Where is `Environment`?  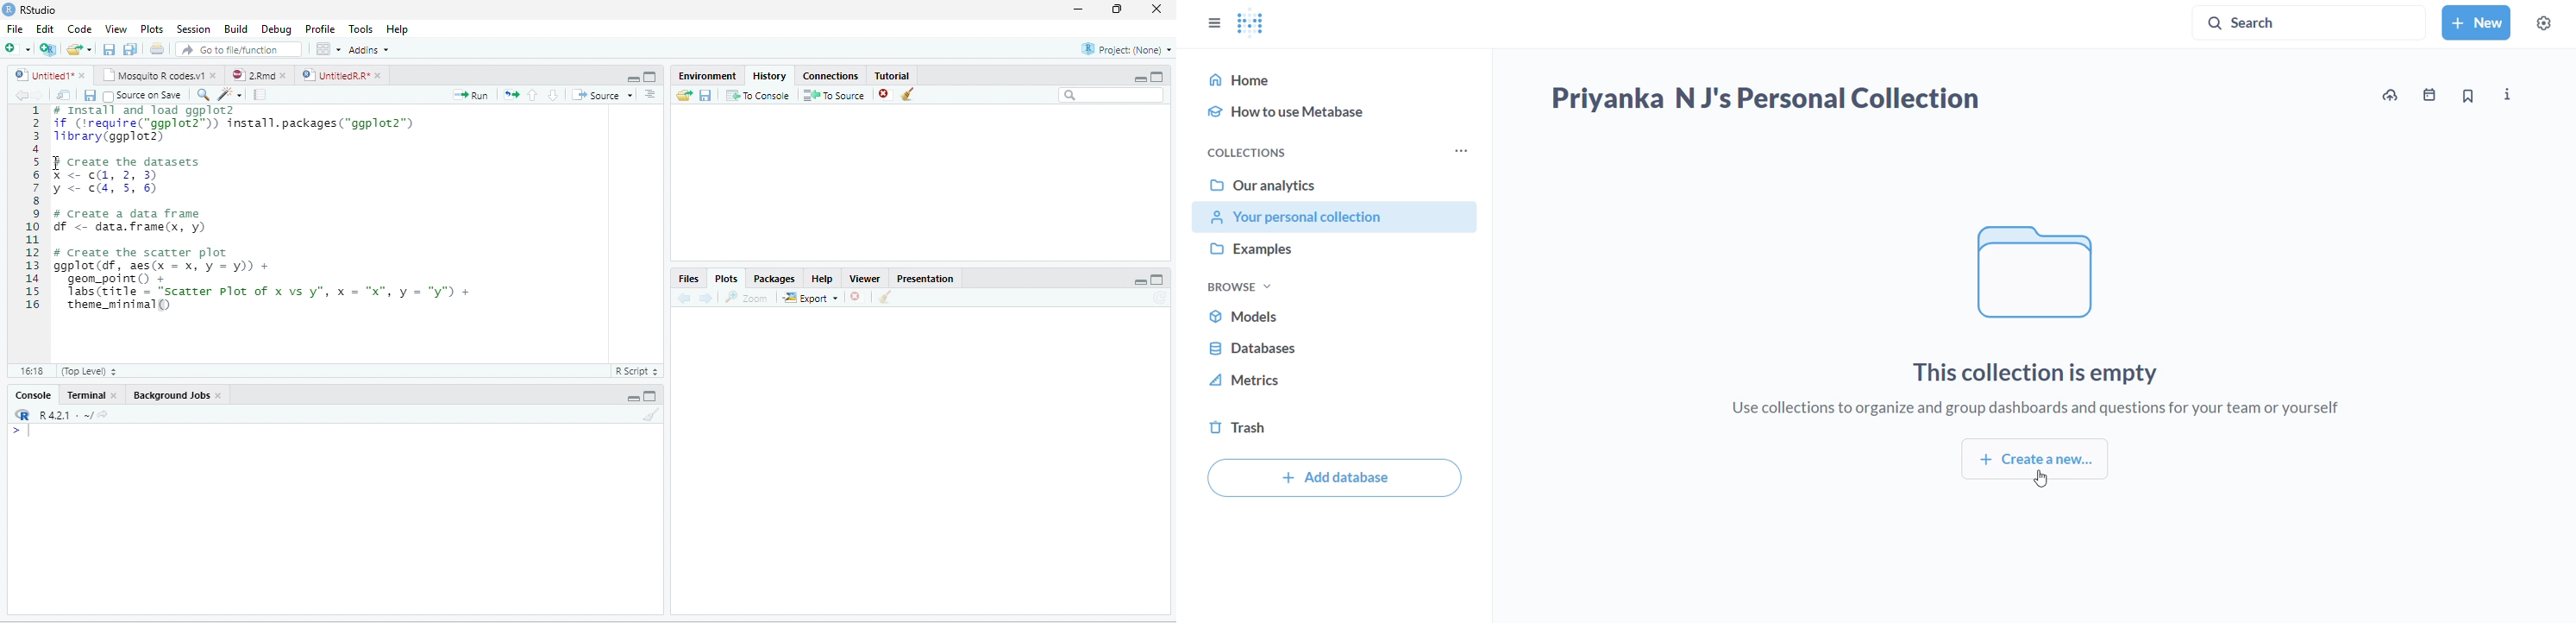 Environment is located at coordinates (707, 76).